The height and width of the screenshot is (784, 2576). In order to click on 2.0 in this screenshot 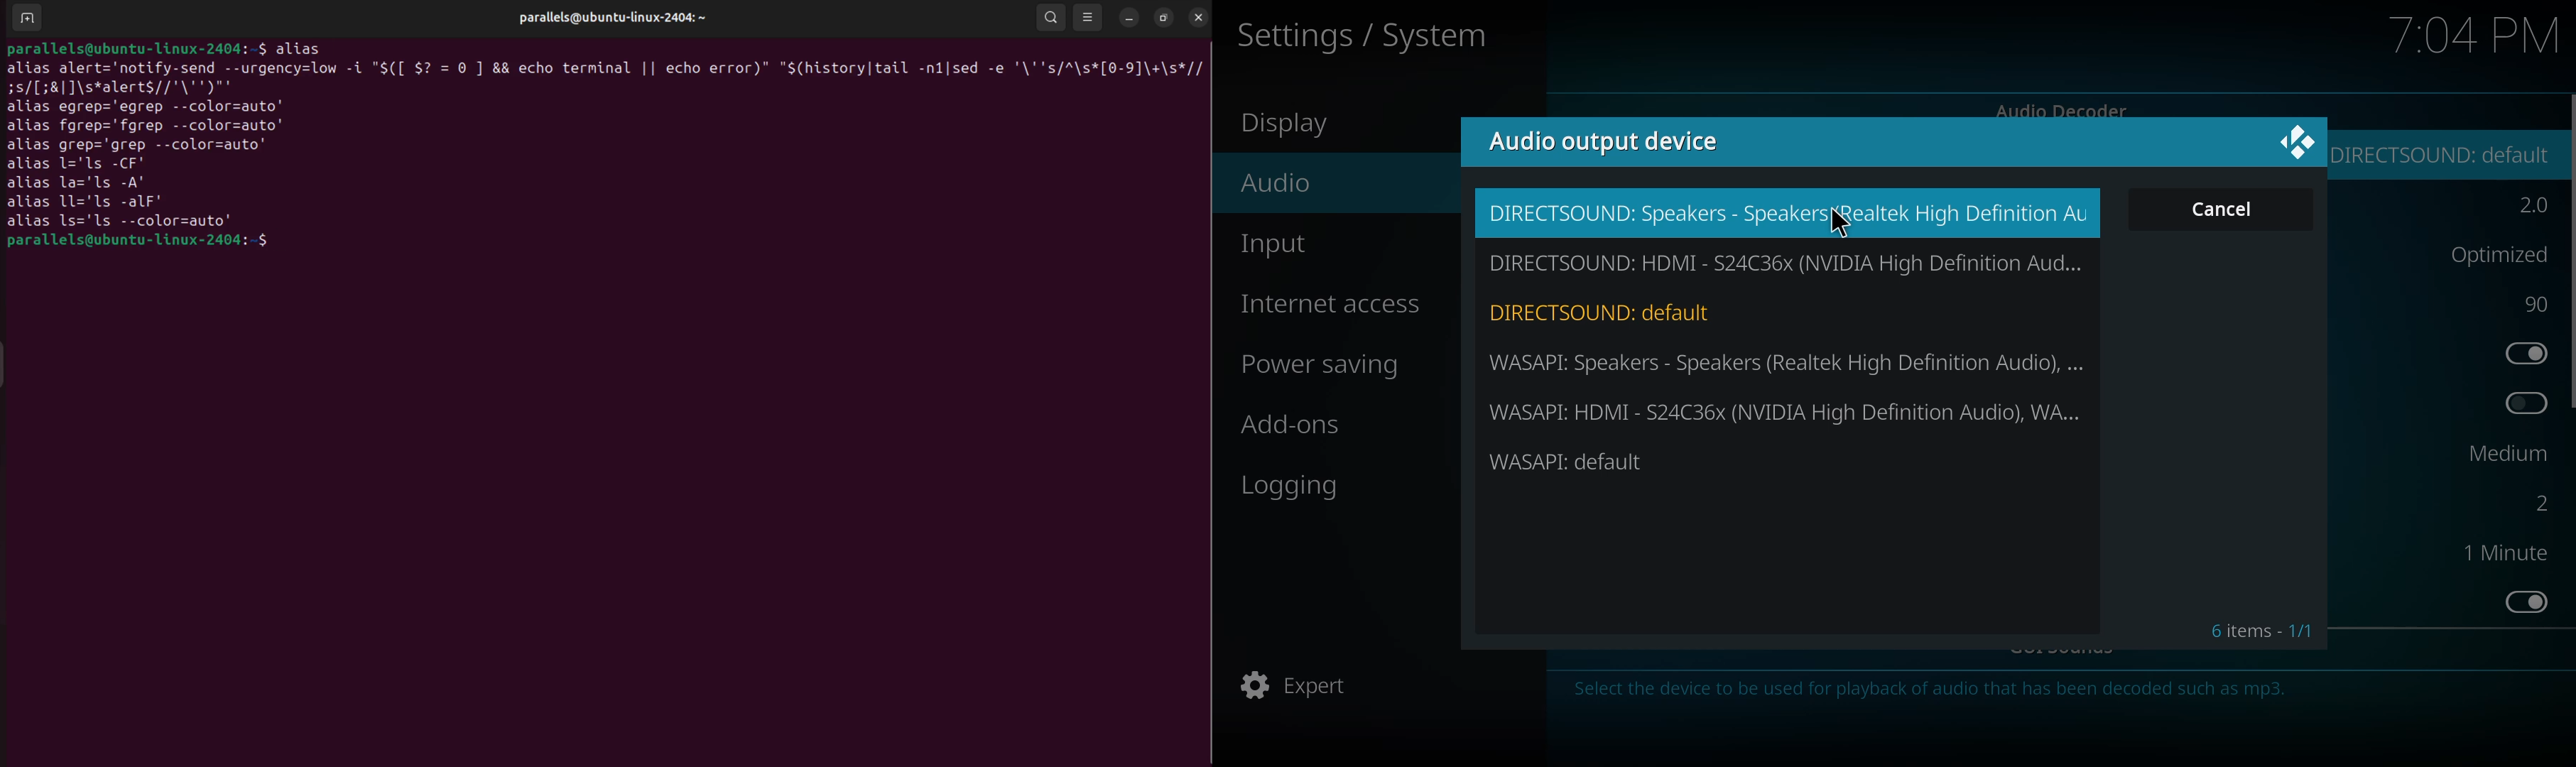, I will do `click(2531, 207)`.